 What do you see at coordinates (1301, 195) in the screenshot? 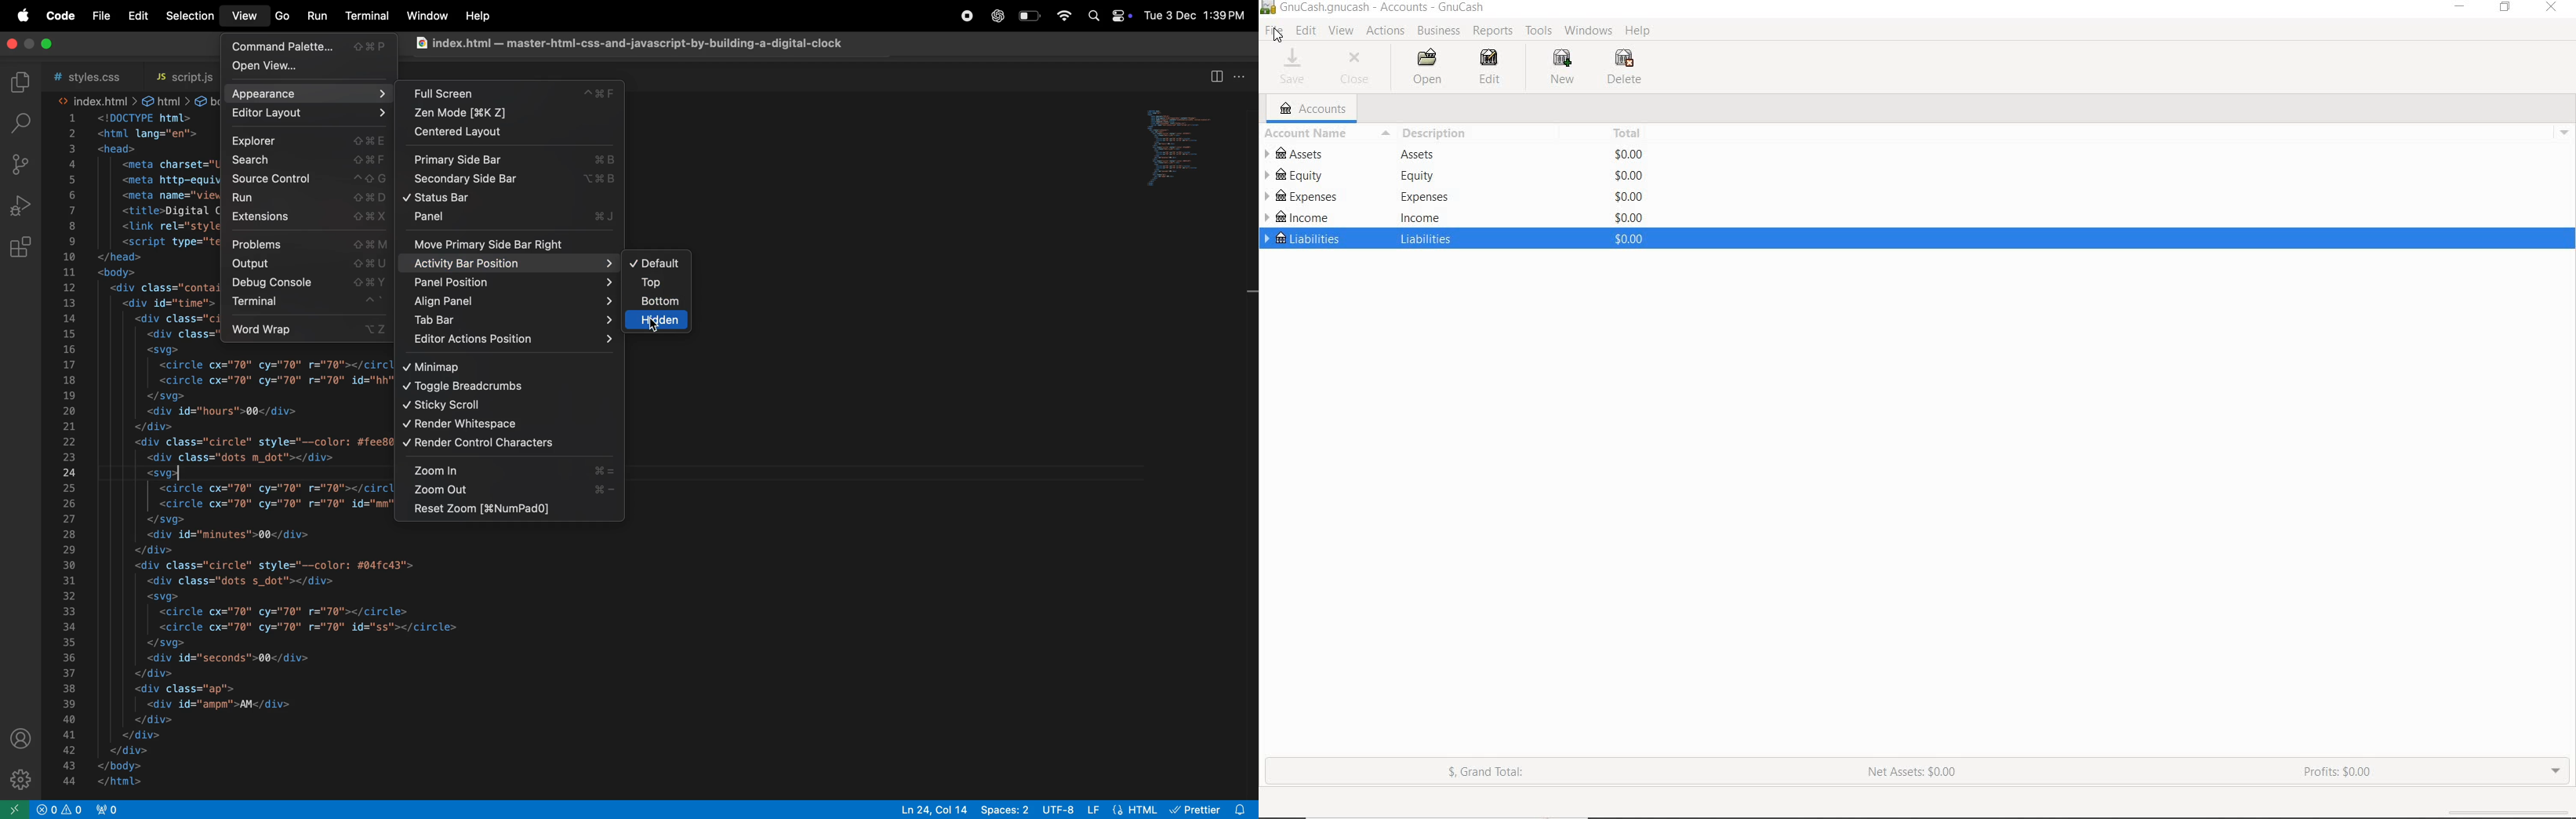
I see `EXPENSES` at bounding box center [1301, 195].